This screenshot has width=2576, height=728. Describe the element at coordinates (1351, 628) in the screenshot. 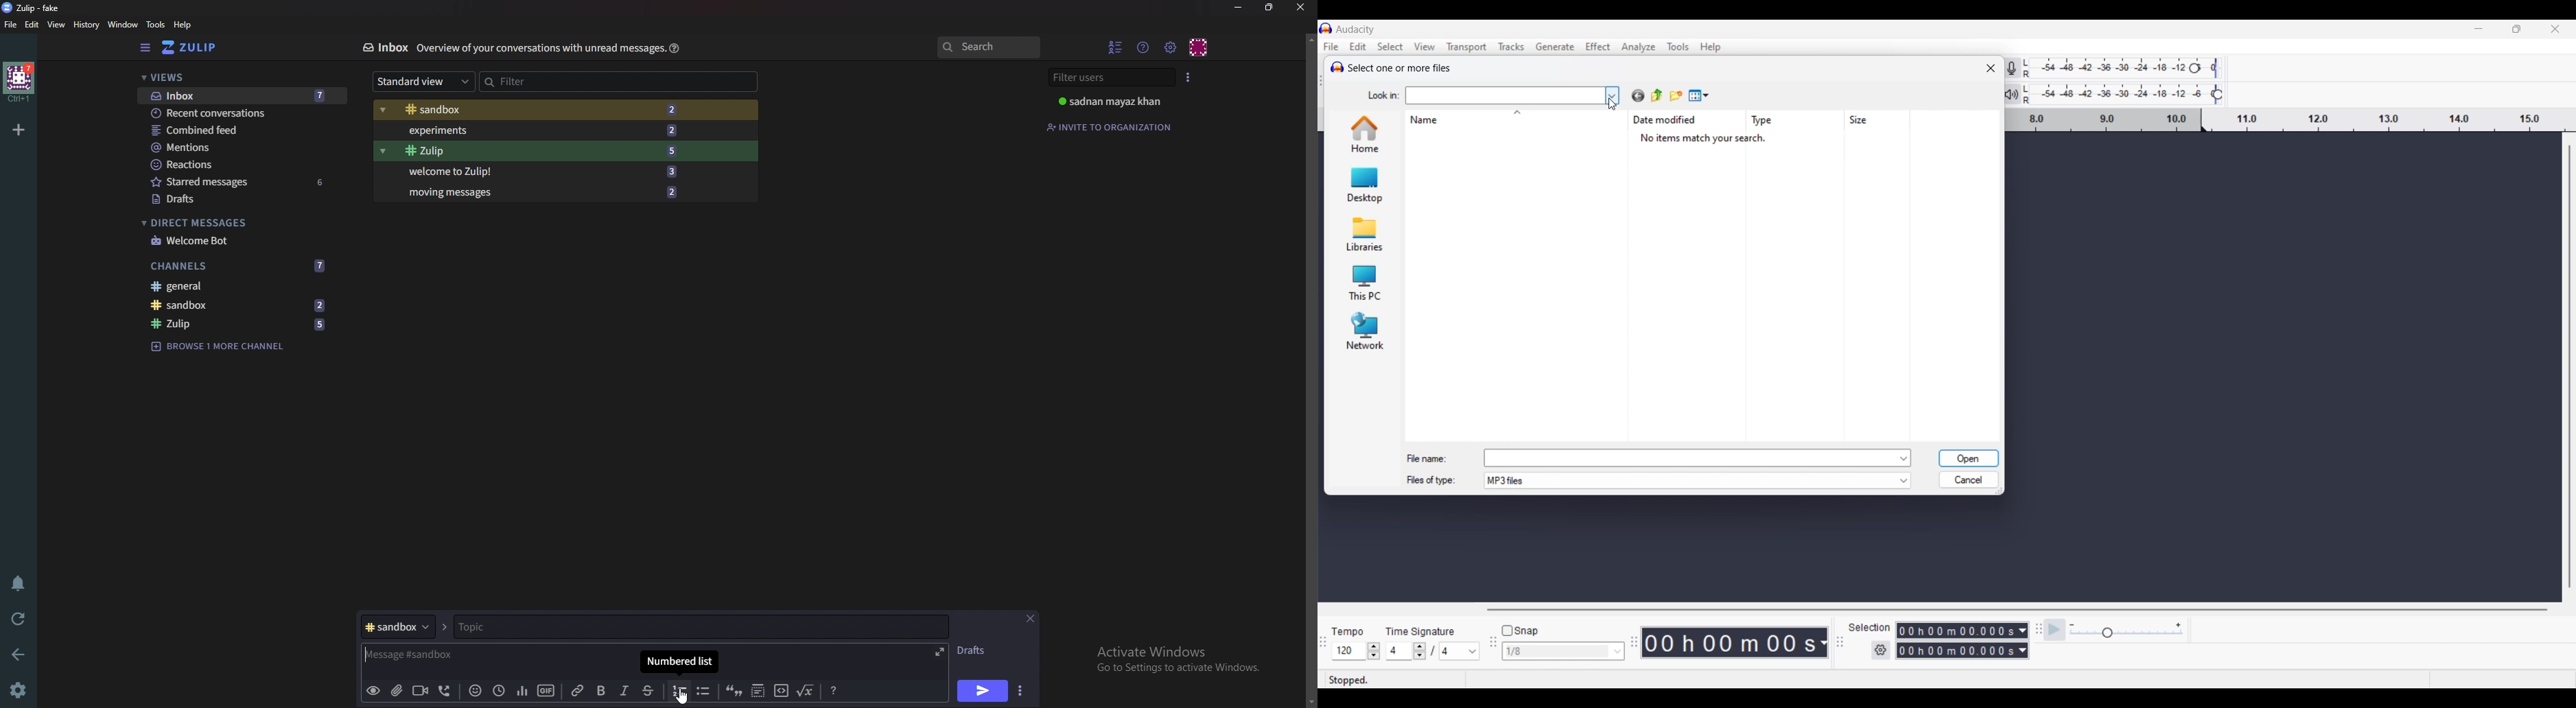

I see `Tempo` at that location.